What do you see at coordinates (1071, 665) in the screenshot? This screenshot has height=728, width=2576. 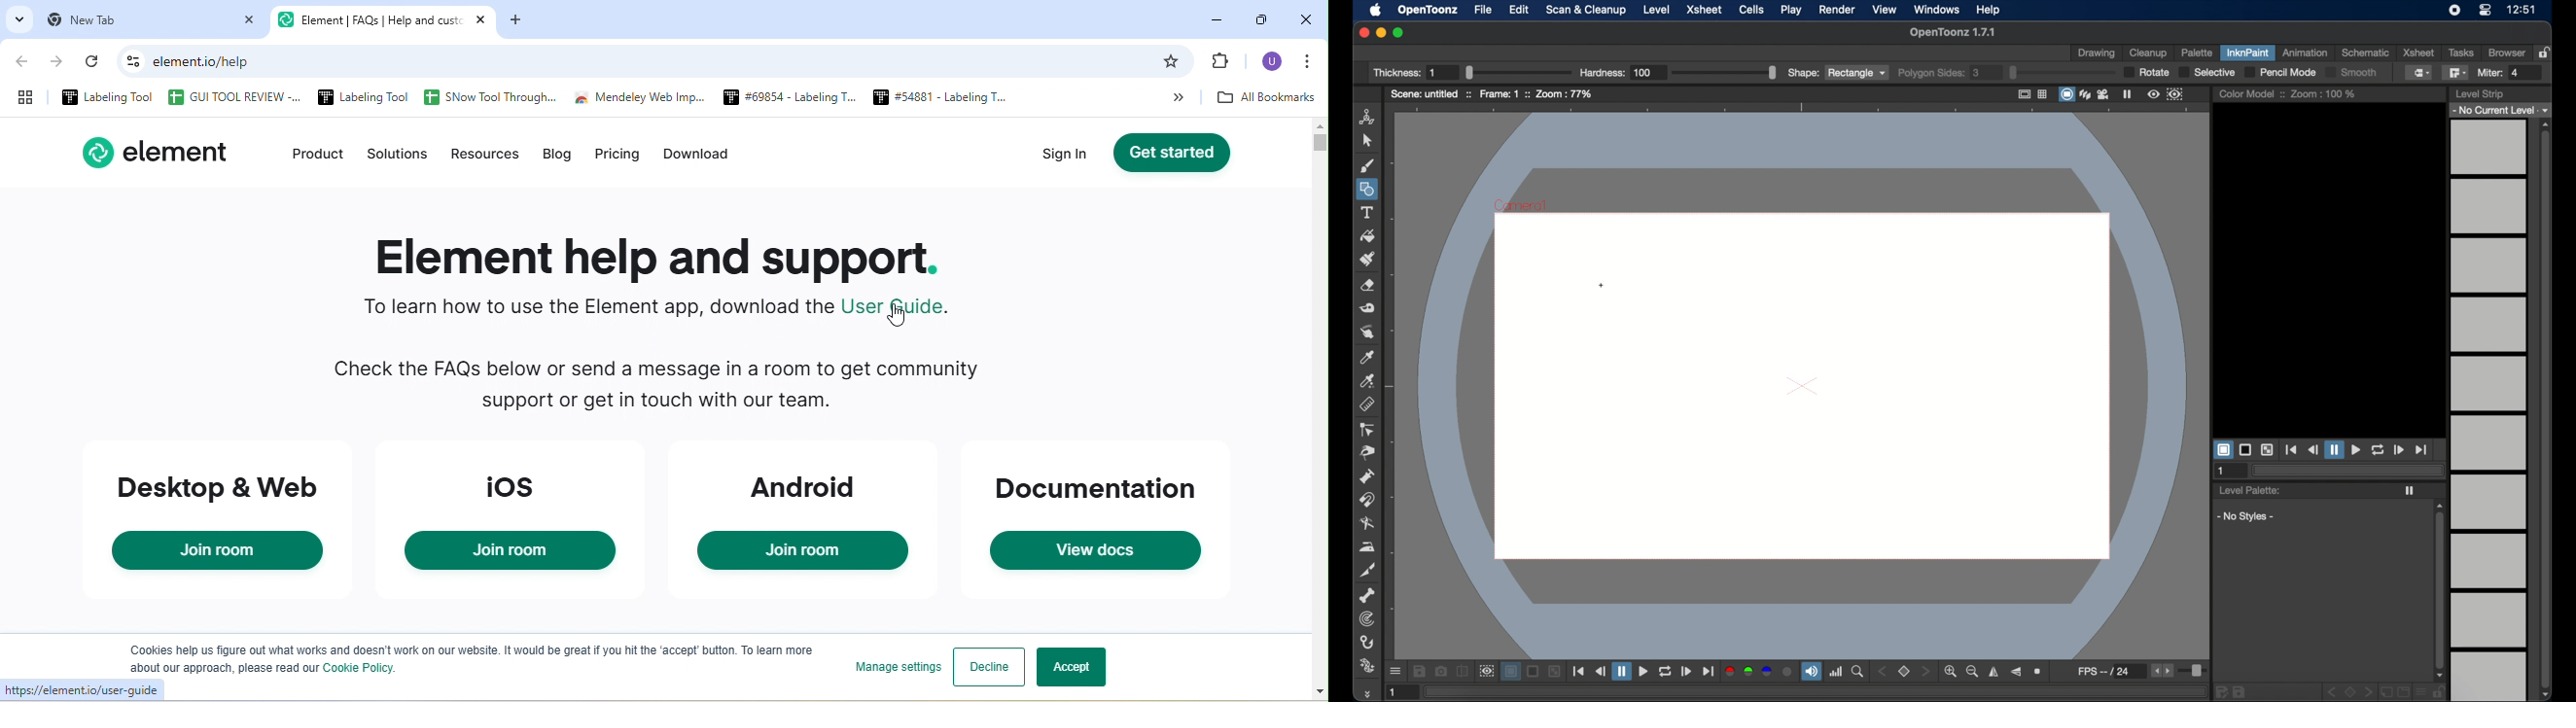 I see `accept` at bounding box center [1071, 665].